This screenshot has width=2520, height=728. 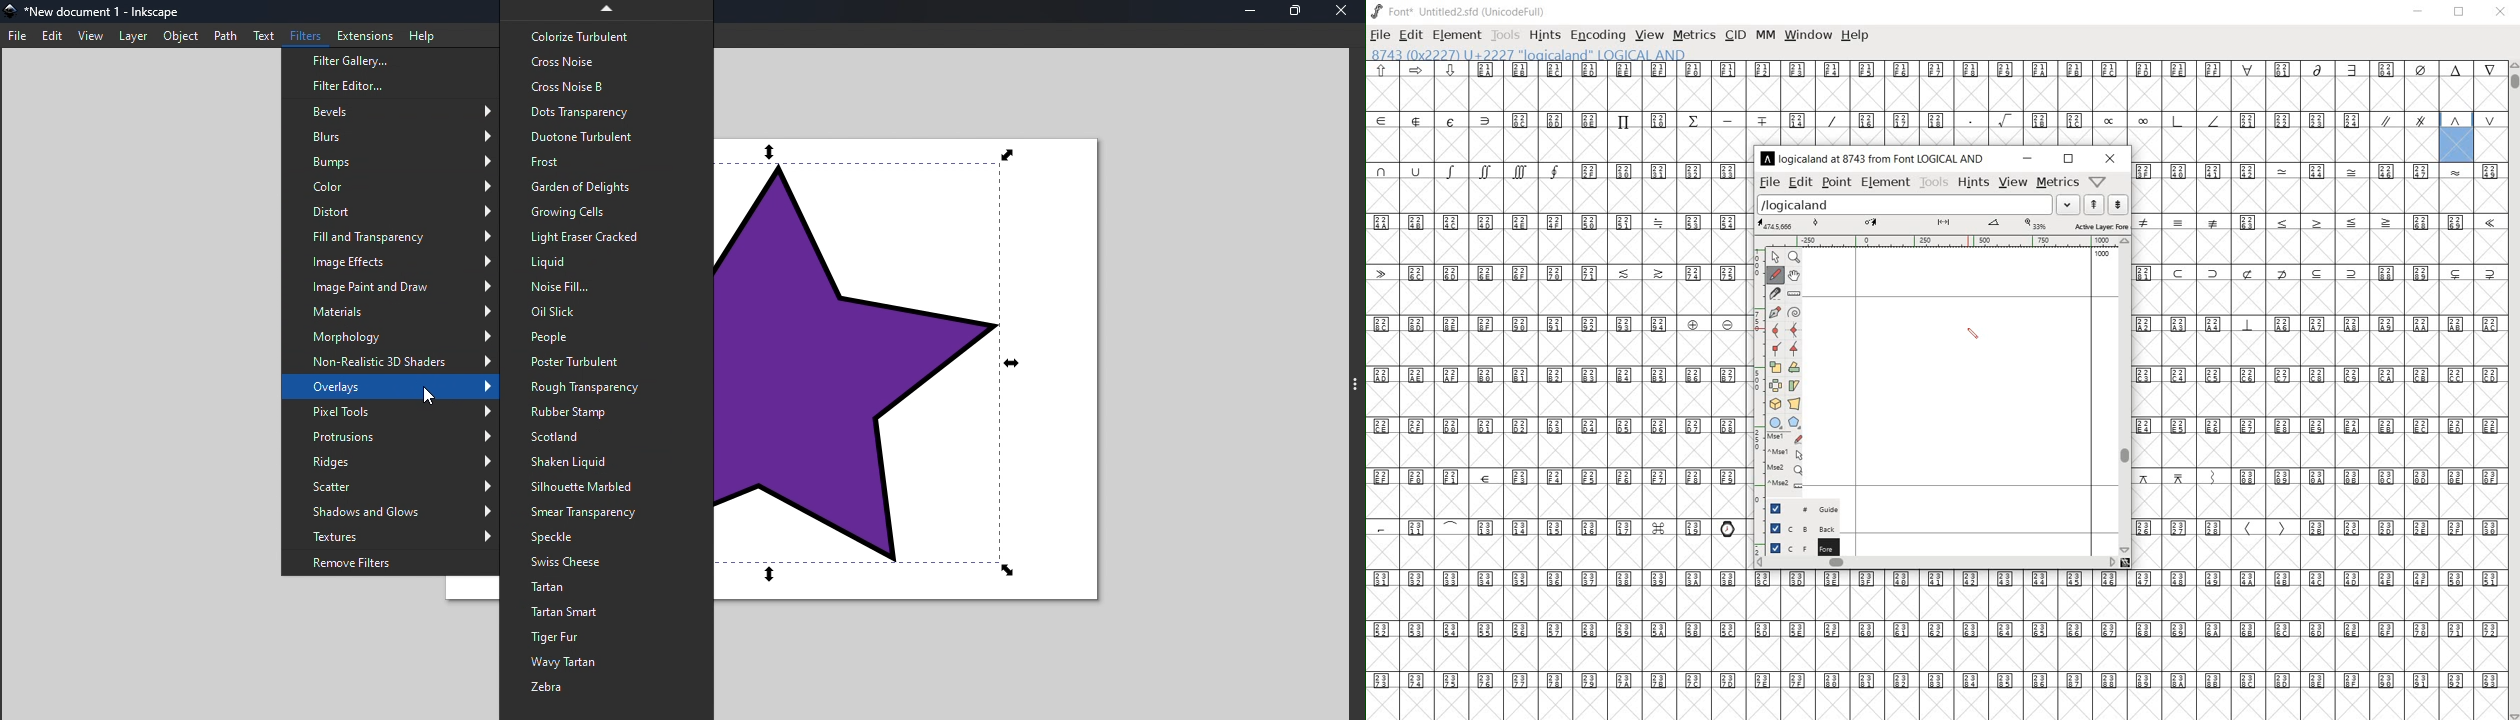 What do you see at coordinates (608, 538) in the screenshot?
I see `Speckle` at bounding box center [608, 538].